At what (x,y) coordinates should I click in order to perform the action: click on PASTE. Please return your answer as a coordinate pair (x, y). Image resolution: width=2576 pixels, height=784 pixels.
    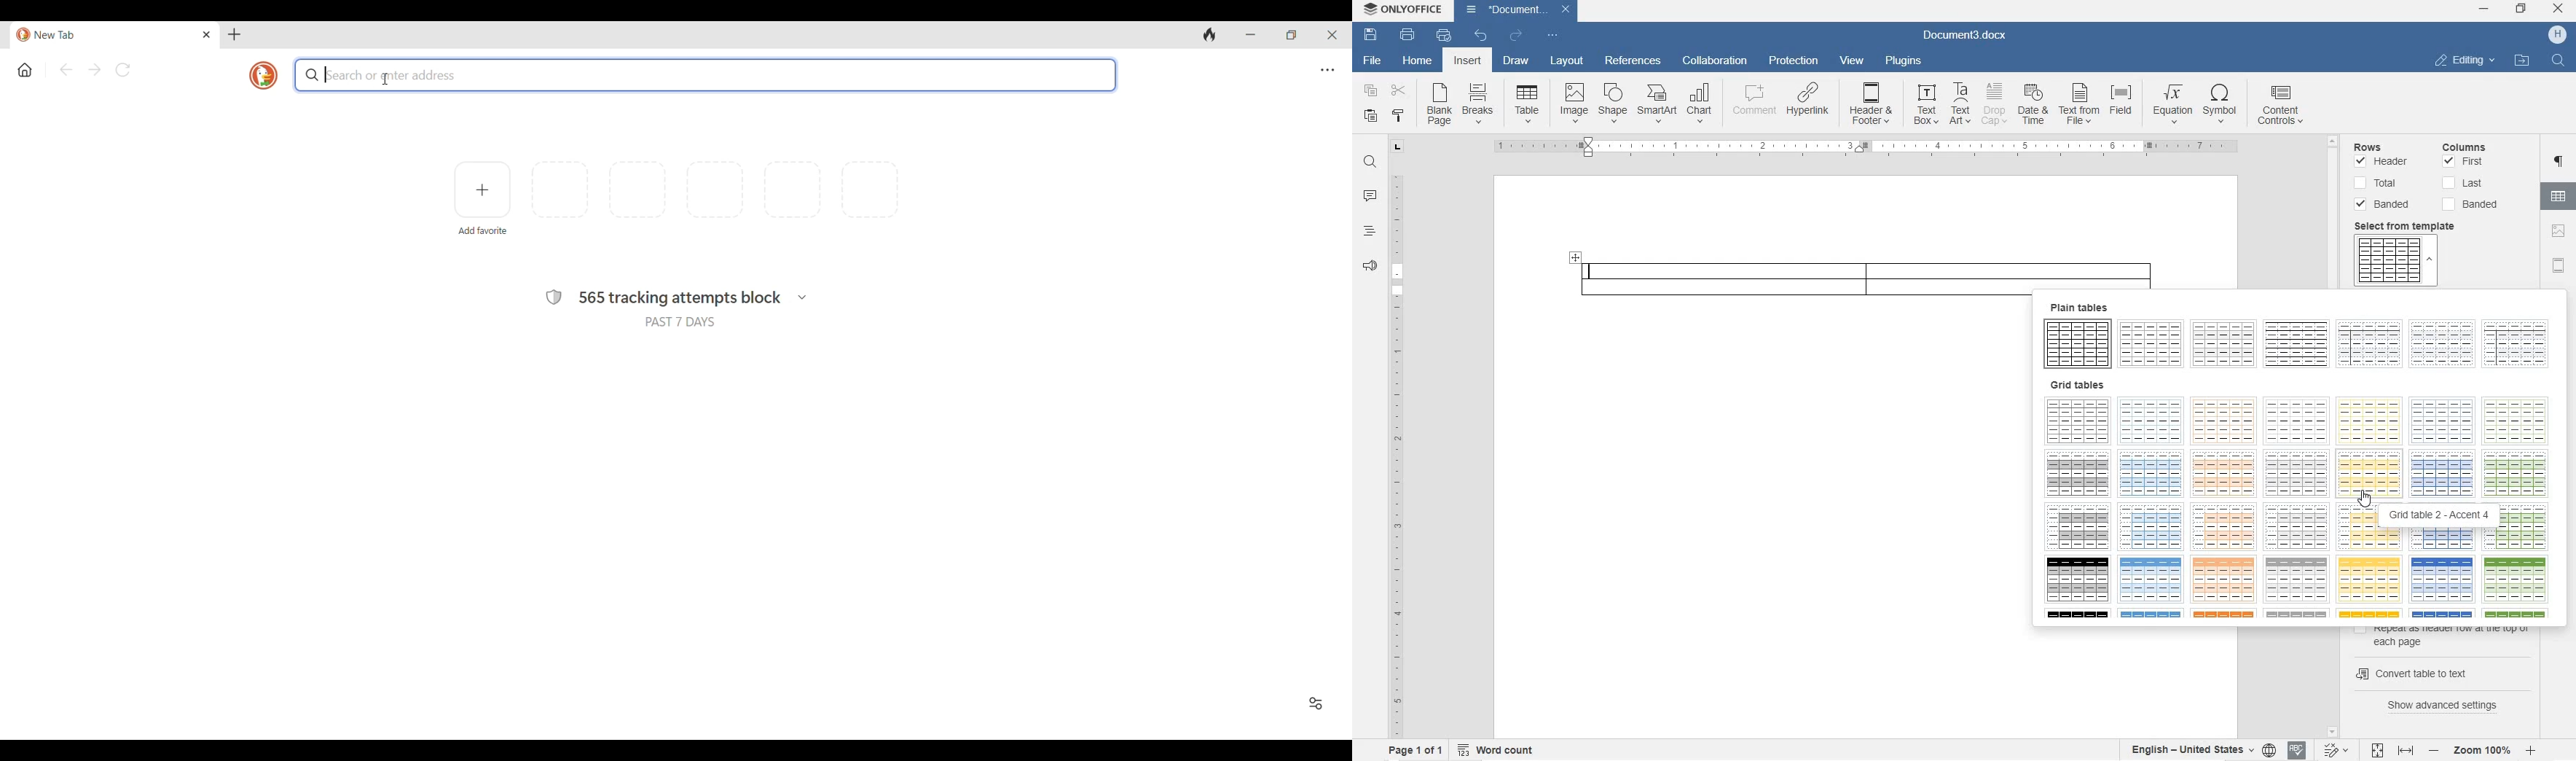
    Looking at the image, I should click on (1374, 117).